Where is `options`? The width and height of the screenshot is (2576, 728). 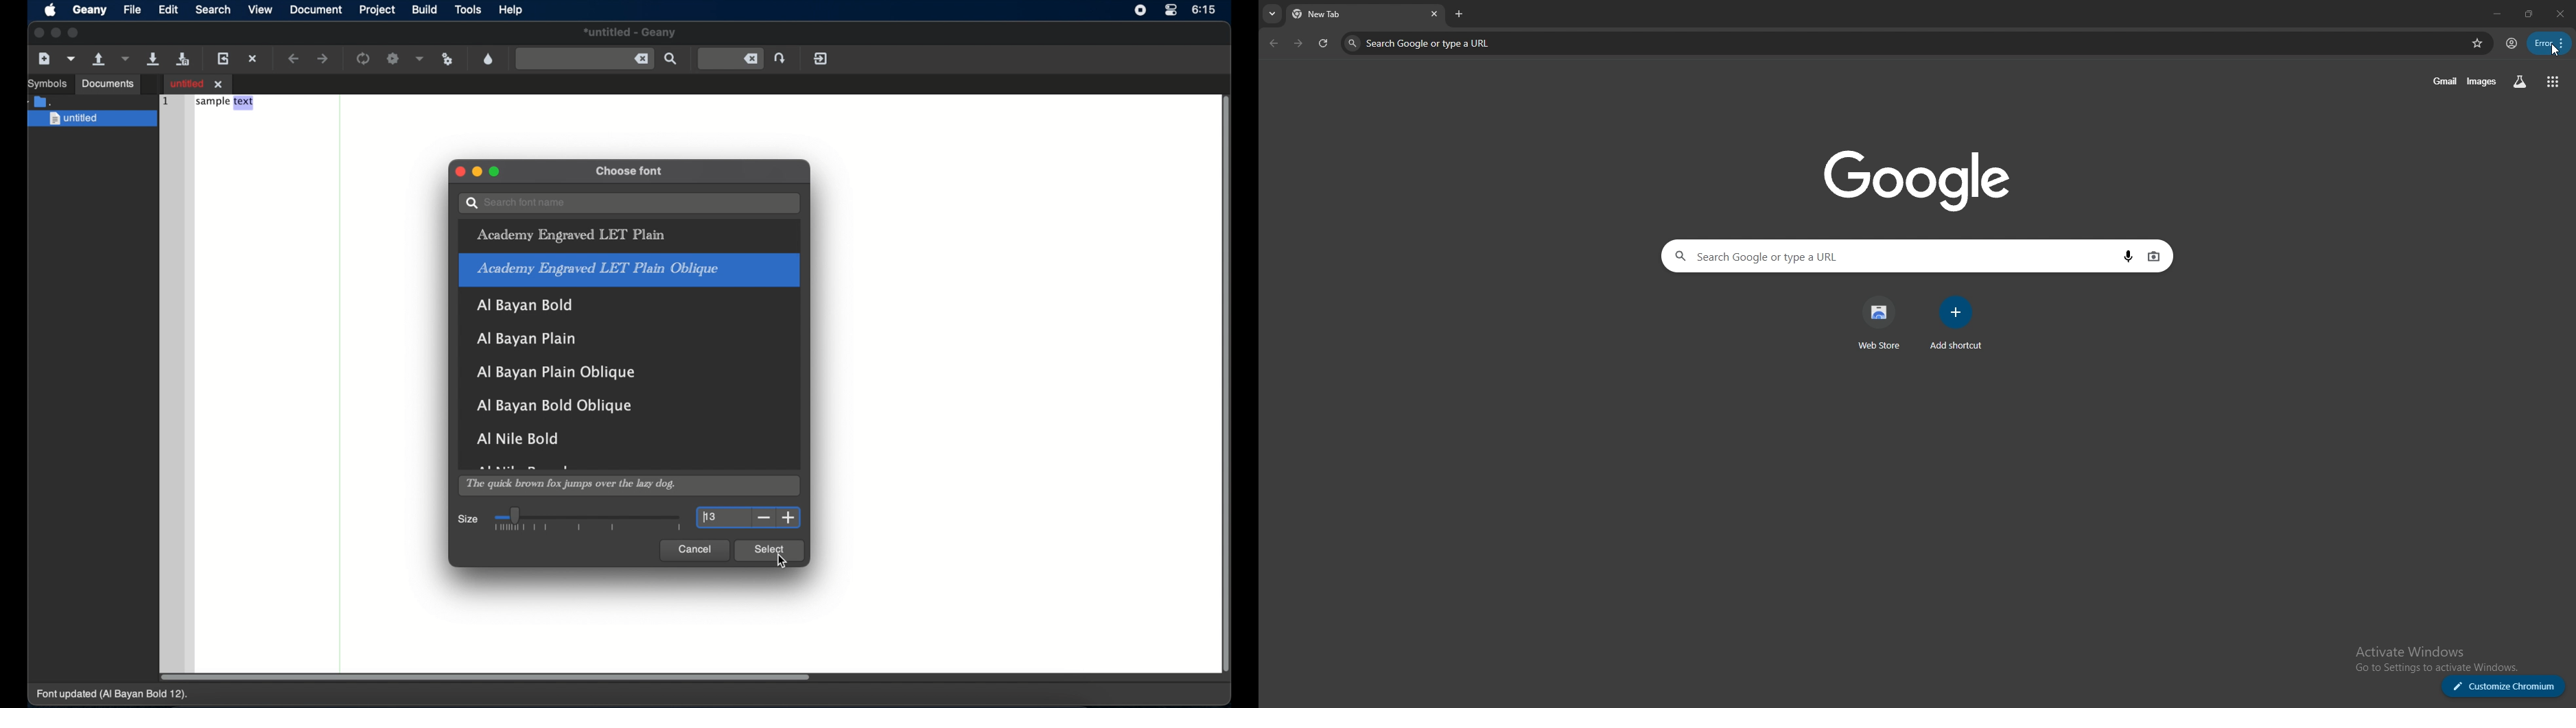
options is located at coordinates (2549, 43).